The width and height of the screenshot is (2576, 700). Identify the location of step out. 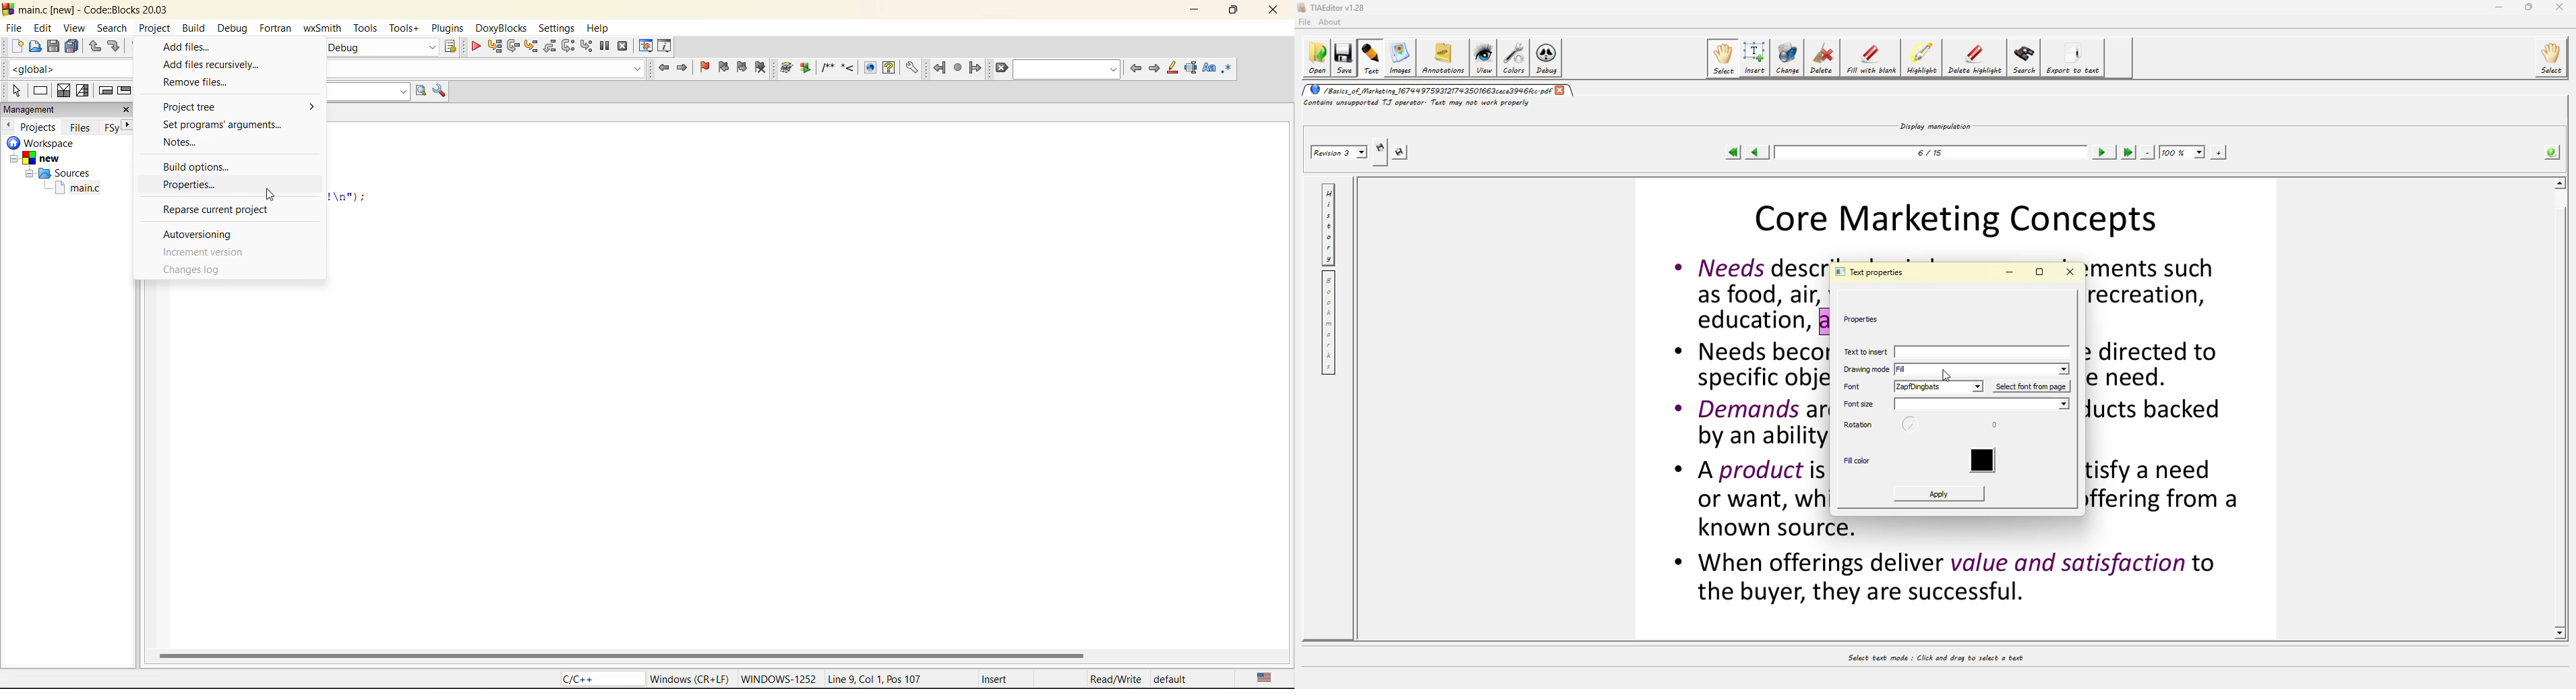
(550, 47).